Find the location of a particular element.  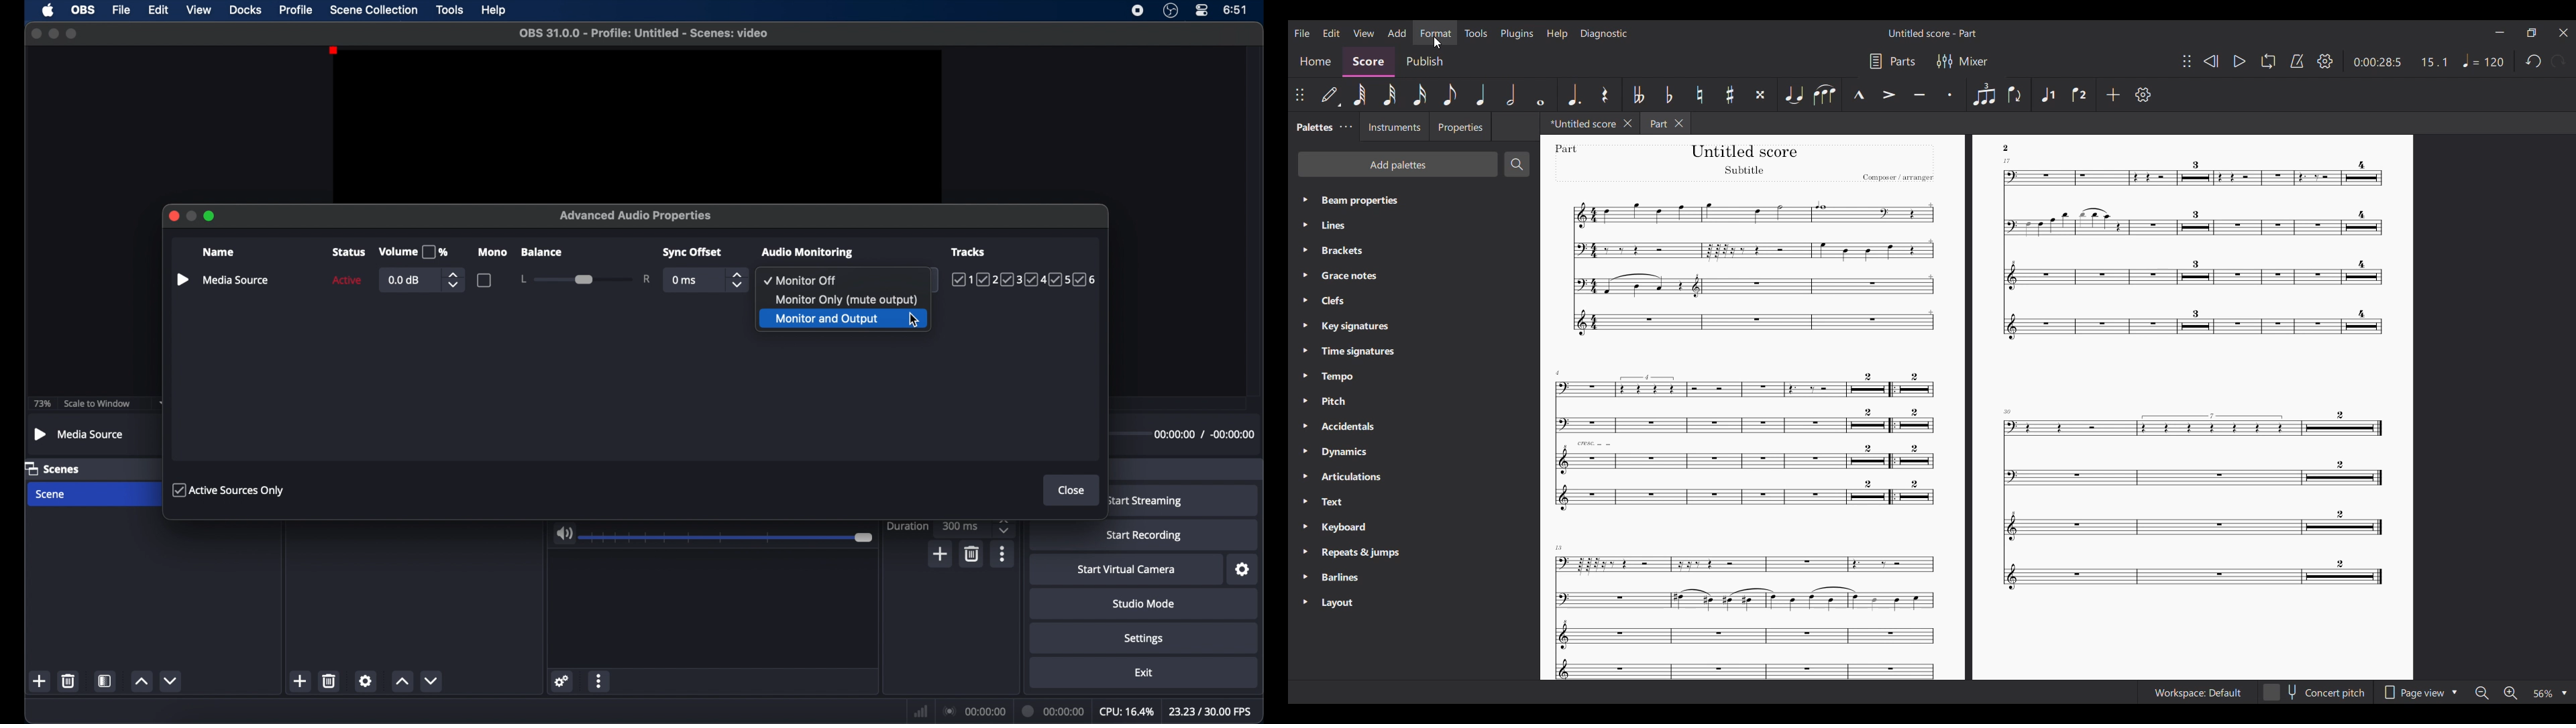

Instruments tab is located at coordinates (1395, 127).